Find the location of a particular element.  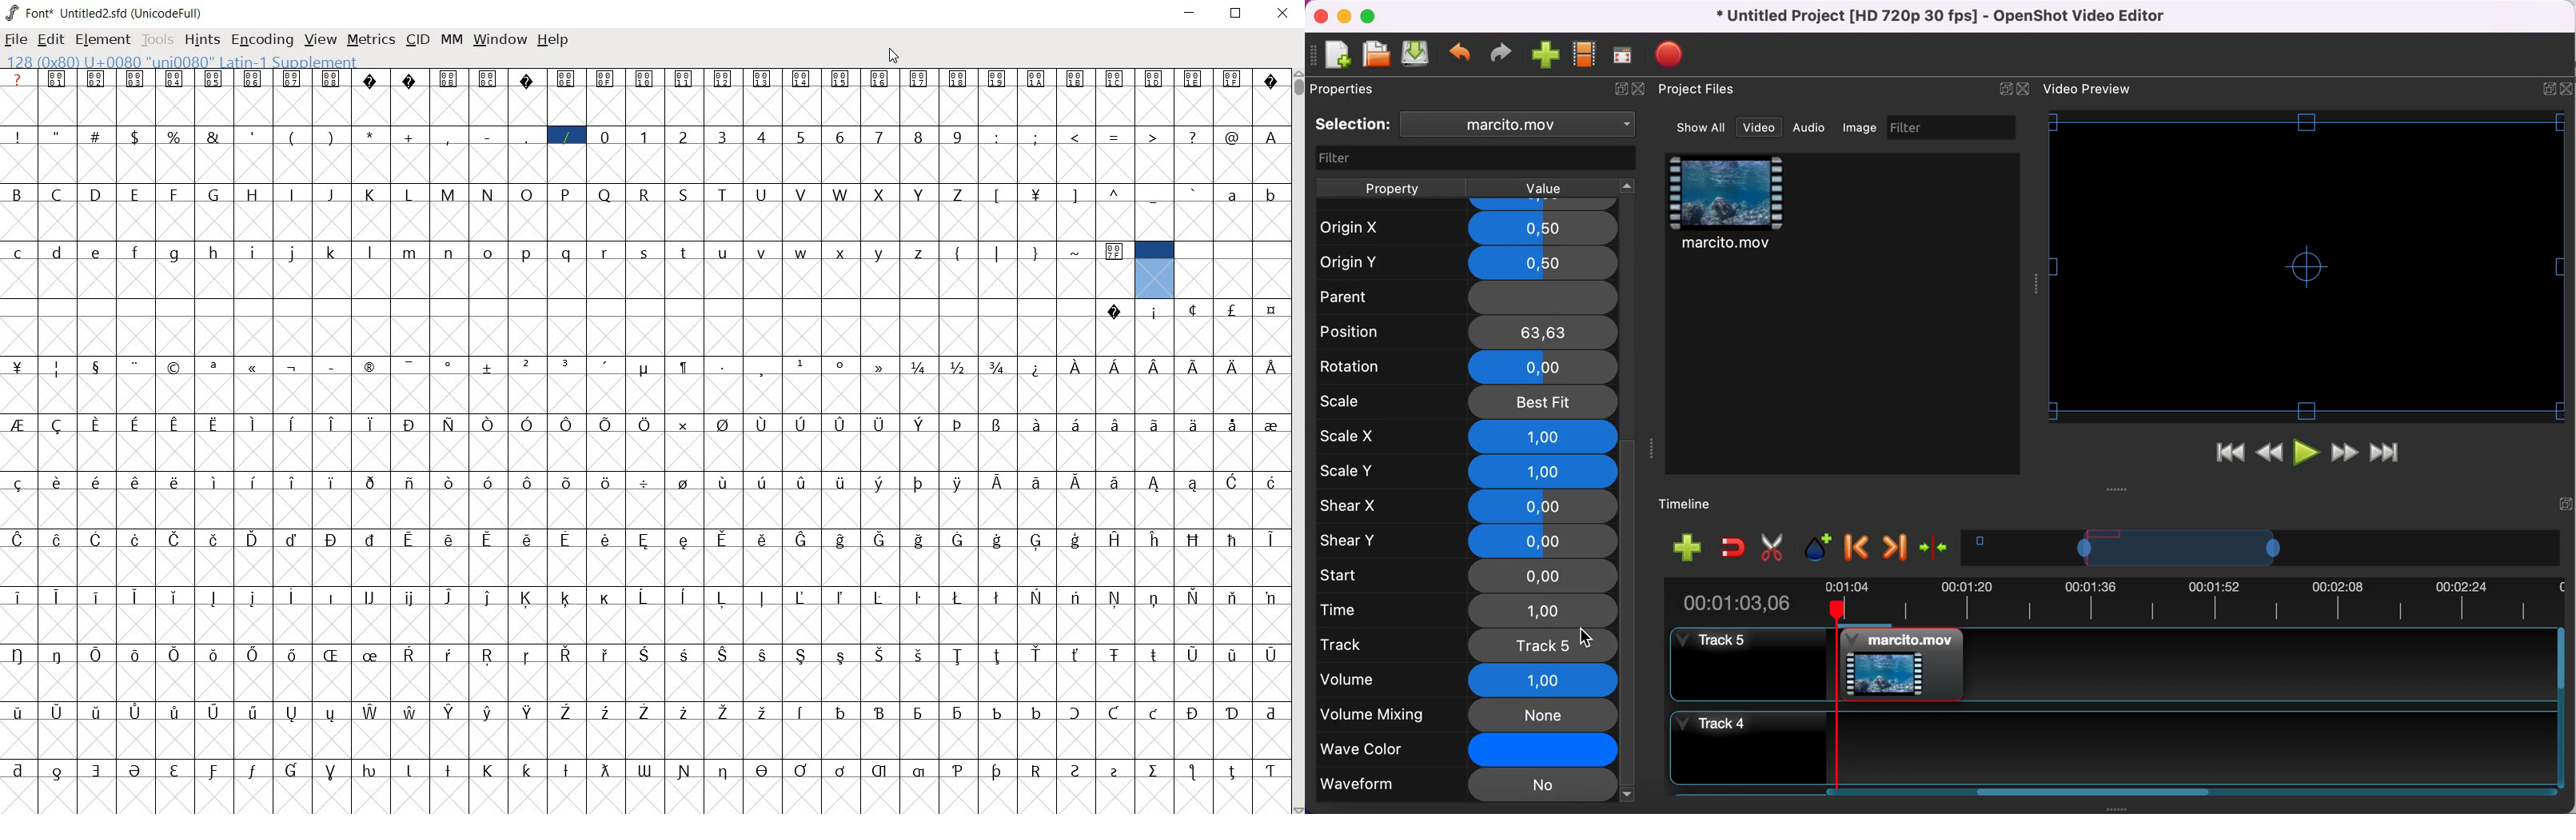

vertical scroll bar is located at coordinates (1629, 620).